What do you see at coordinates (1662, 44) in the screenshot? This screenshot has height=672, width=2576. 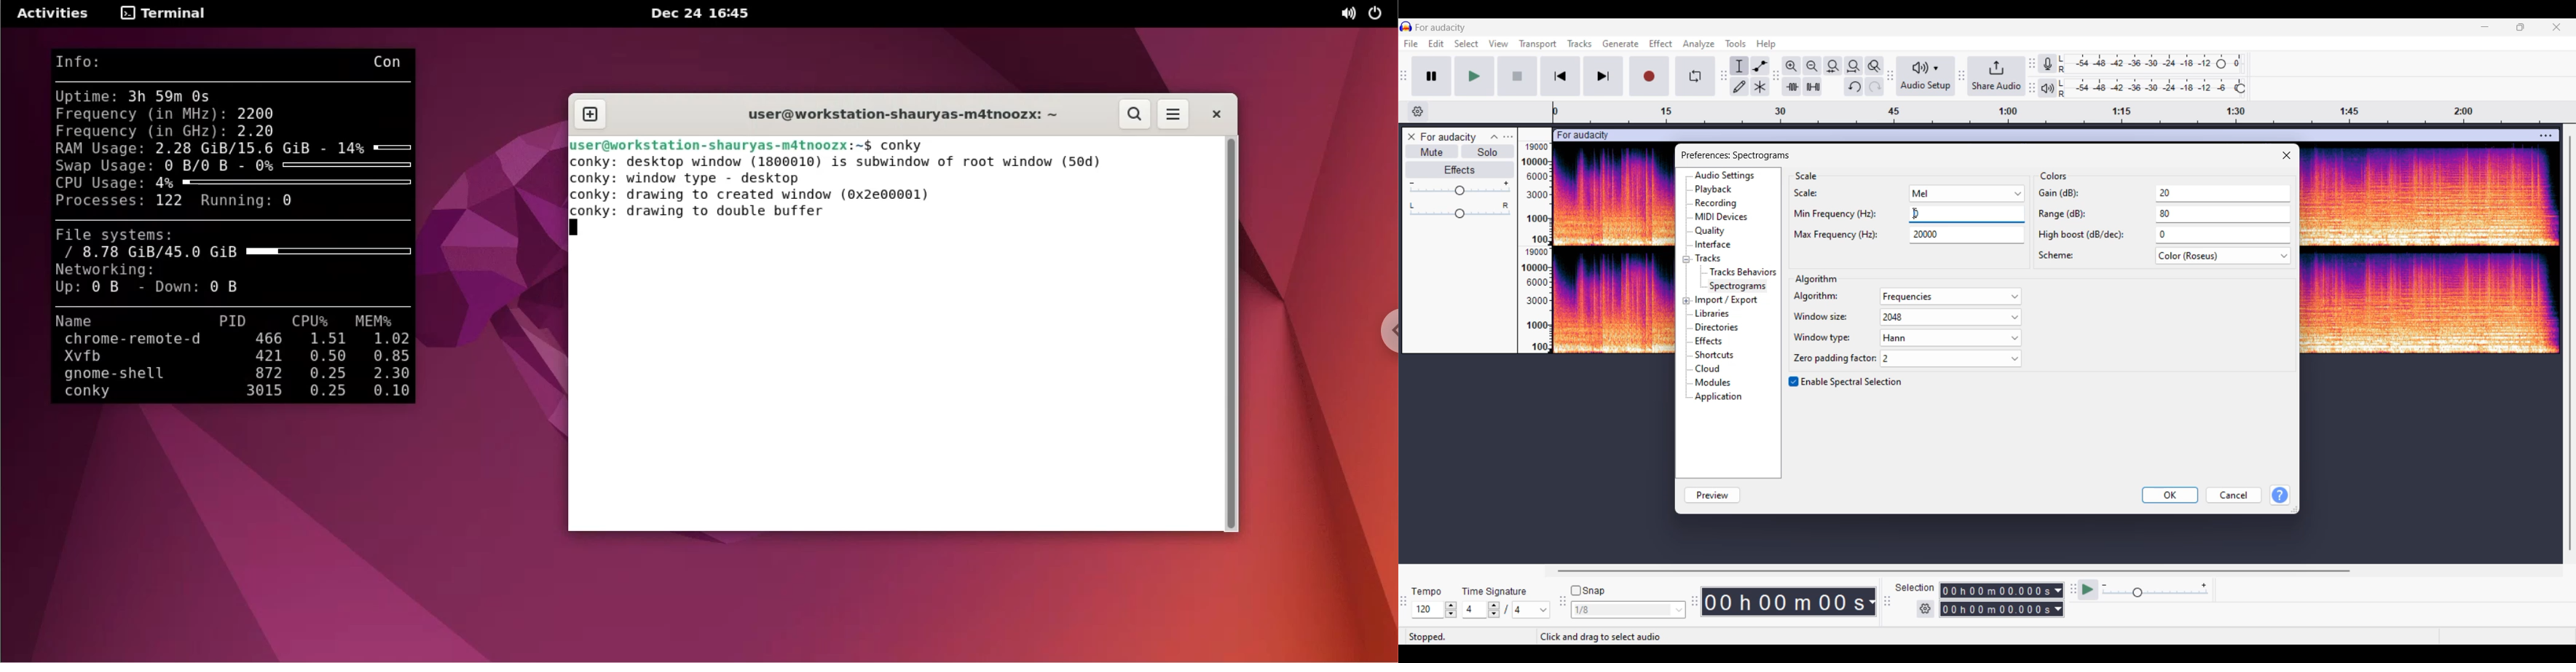 I see `Effect menu` at bounding box center [1662, 44].